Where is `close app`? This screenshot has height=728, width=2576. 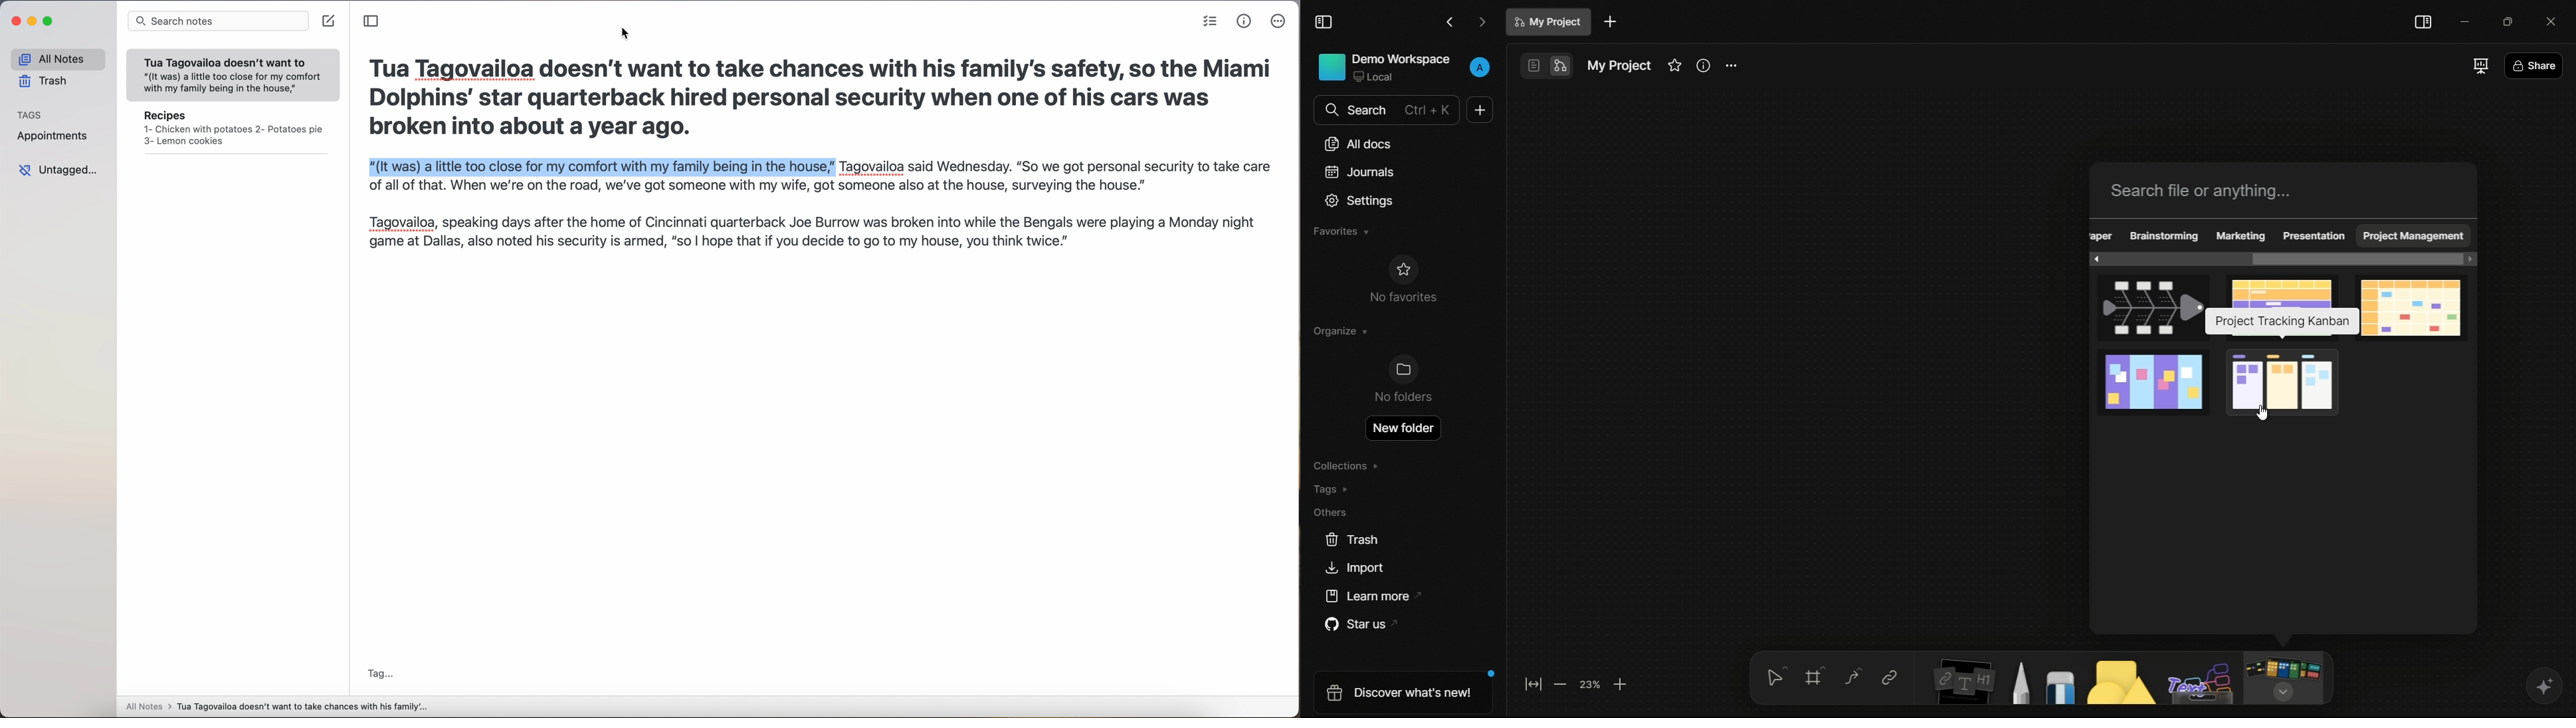
close app is located at coordinates (2555, 21).